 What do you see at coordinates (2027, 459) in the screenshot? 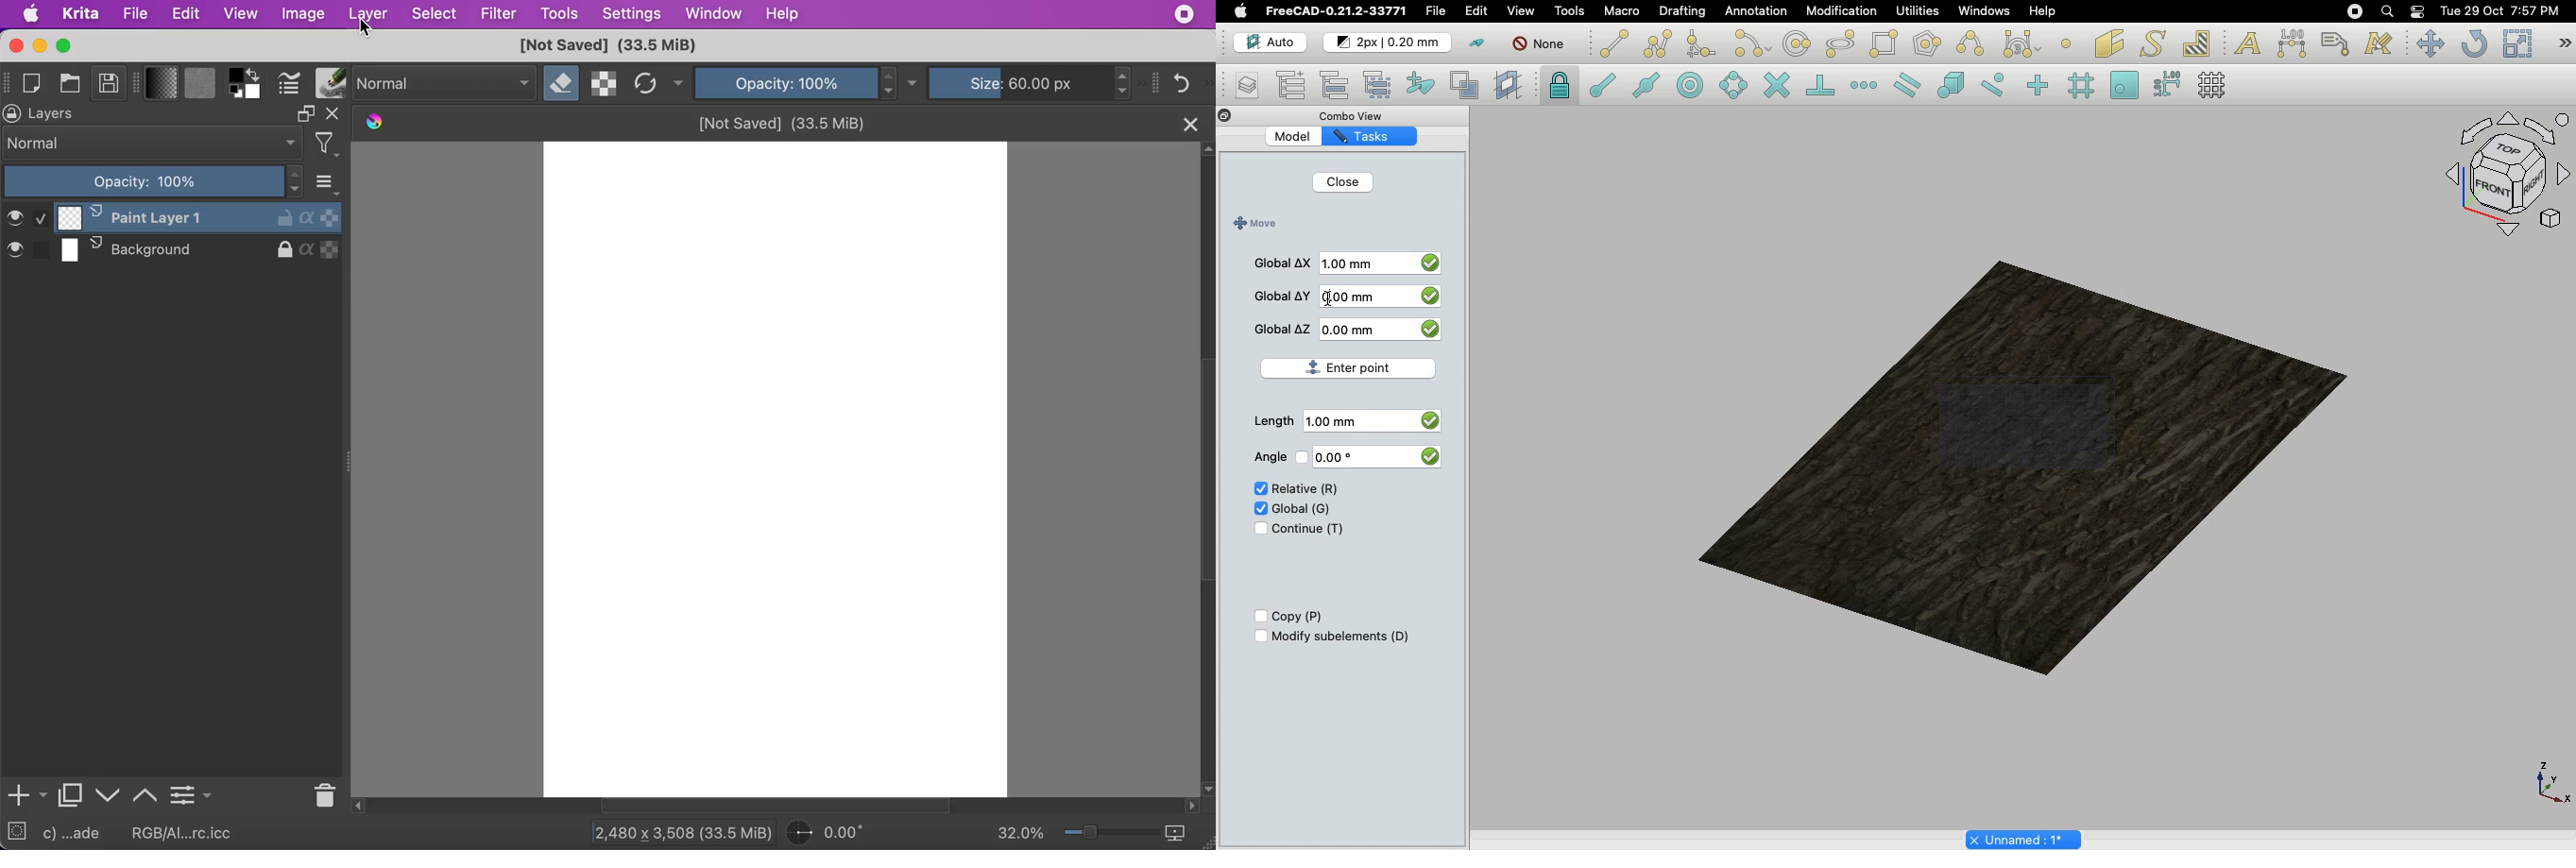
I see `Object selected` at bounding box center [2027, 459].